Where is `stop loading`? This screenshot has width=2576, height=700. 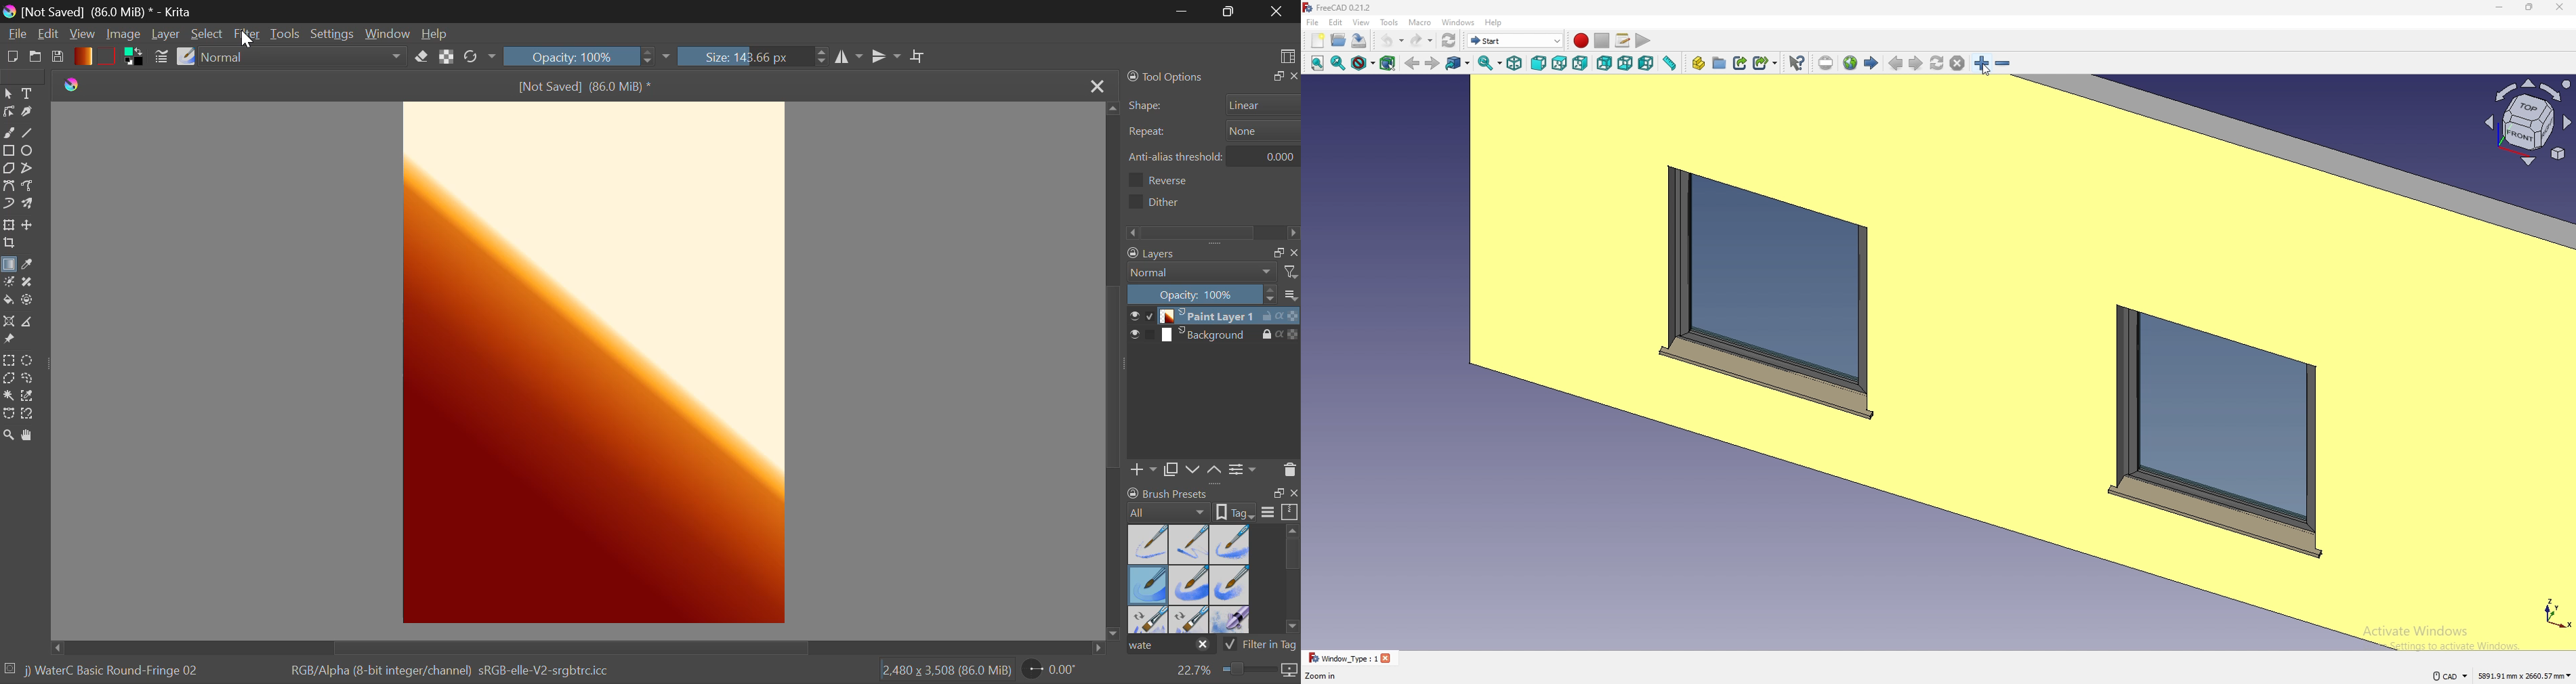 stop loading is located at coordinates (1958, 64).